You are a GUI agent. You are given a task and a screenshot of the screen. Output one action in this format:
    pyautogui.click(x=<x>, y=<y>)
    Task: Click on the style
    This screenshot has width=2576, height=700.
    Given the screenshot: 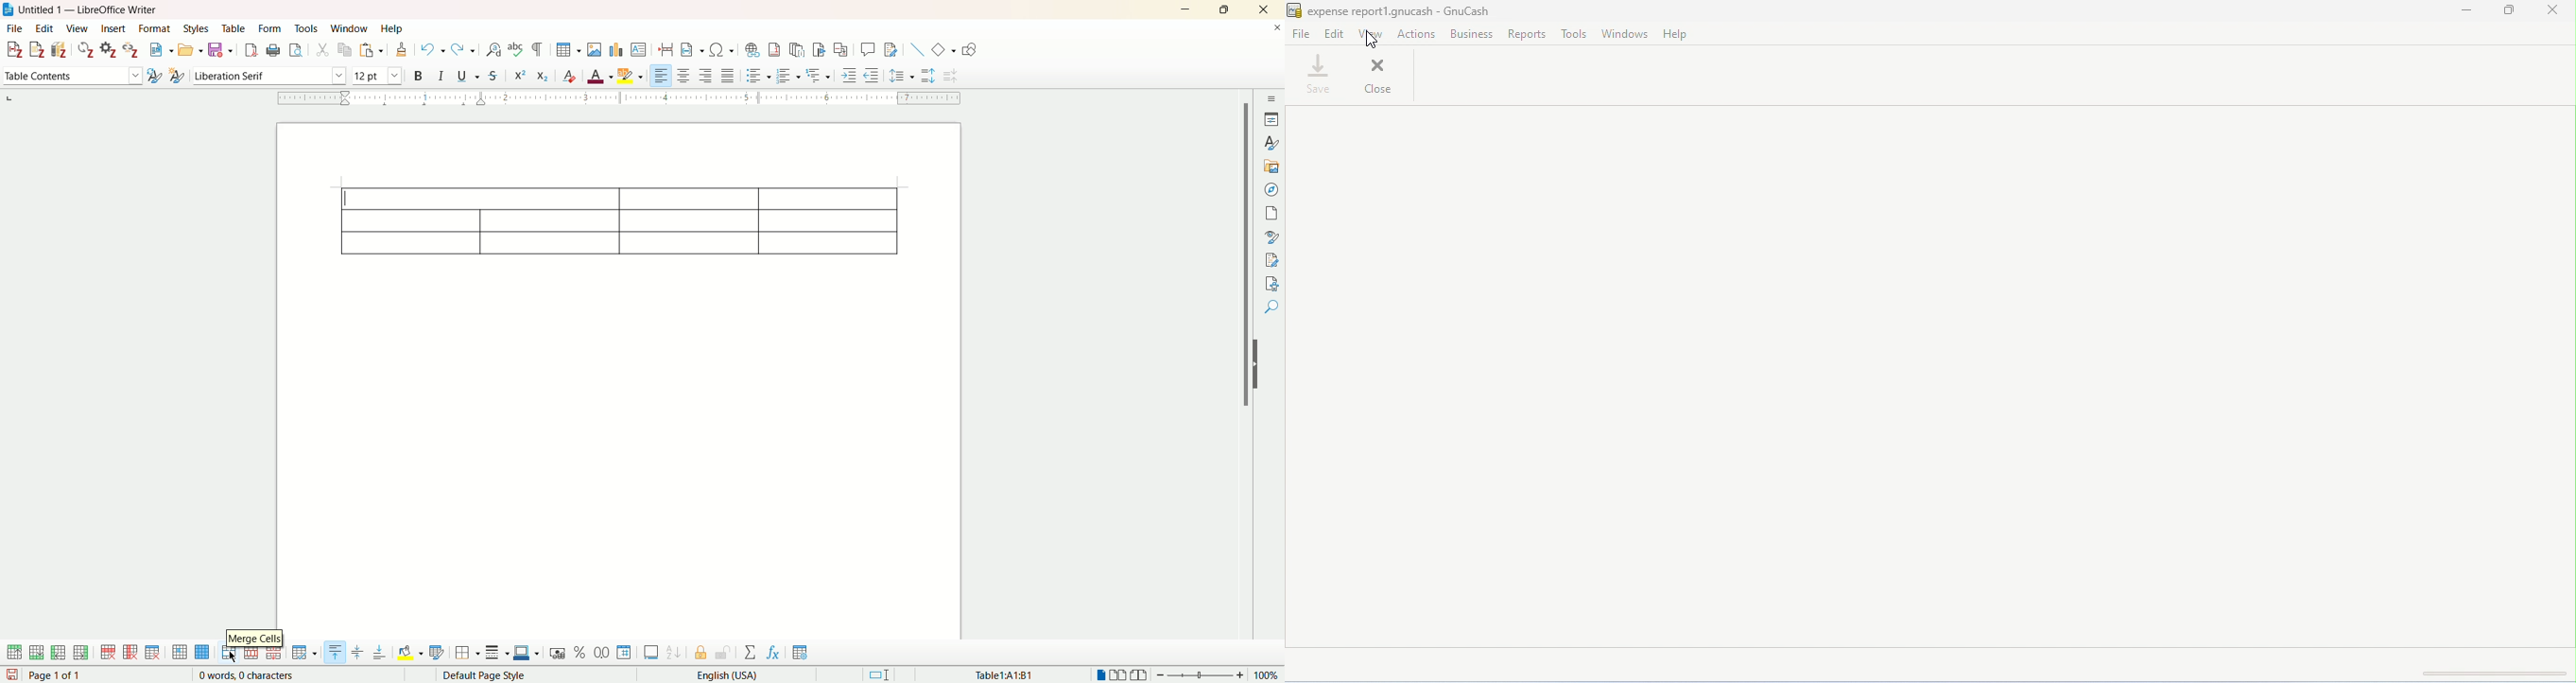 What is the action you would take?
    pyautogui.click(x=1274, y=141)
    